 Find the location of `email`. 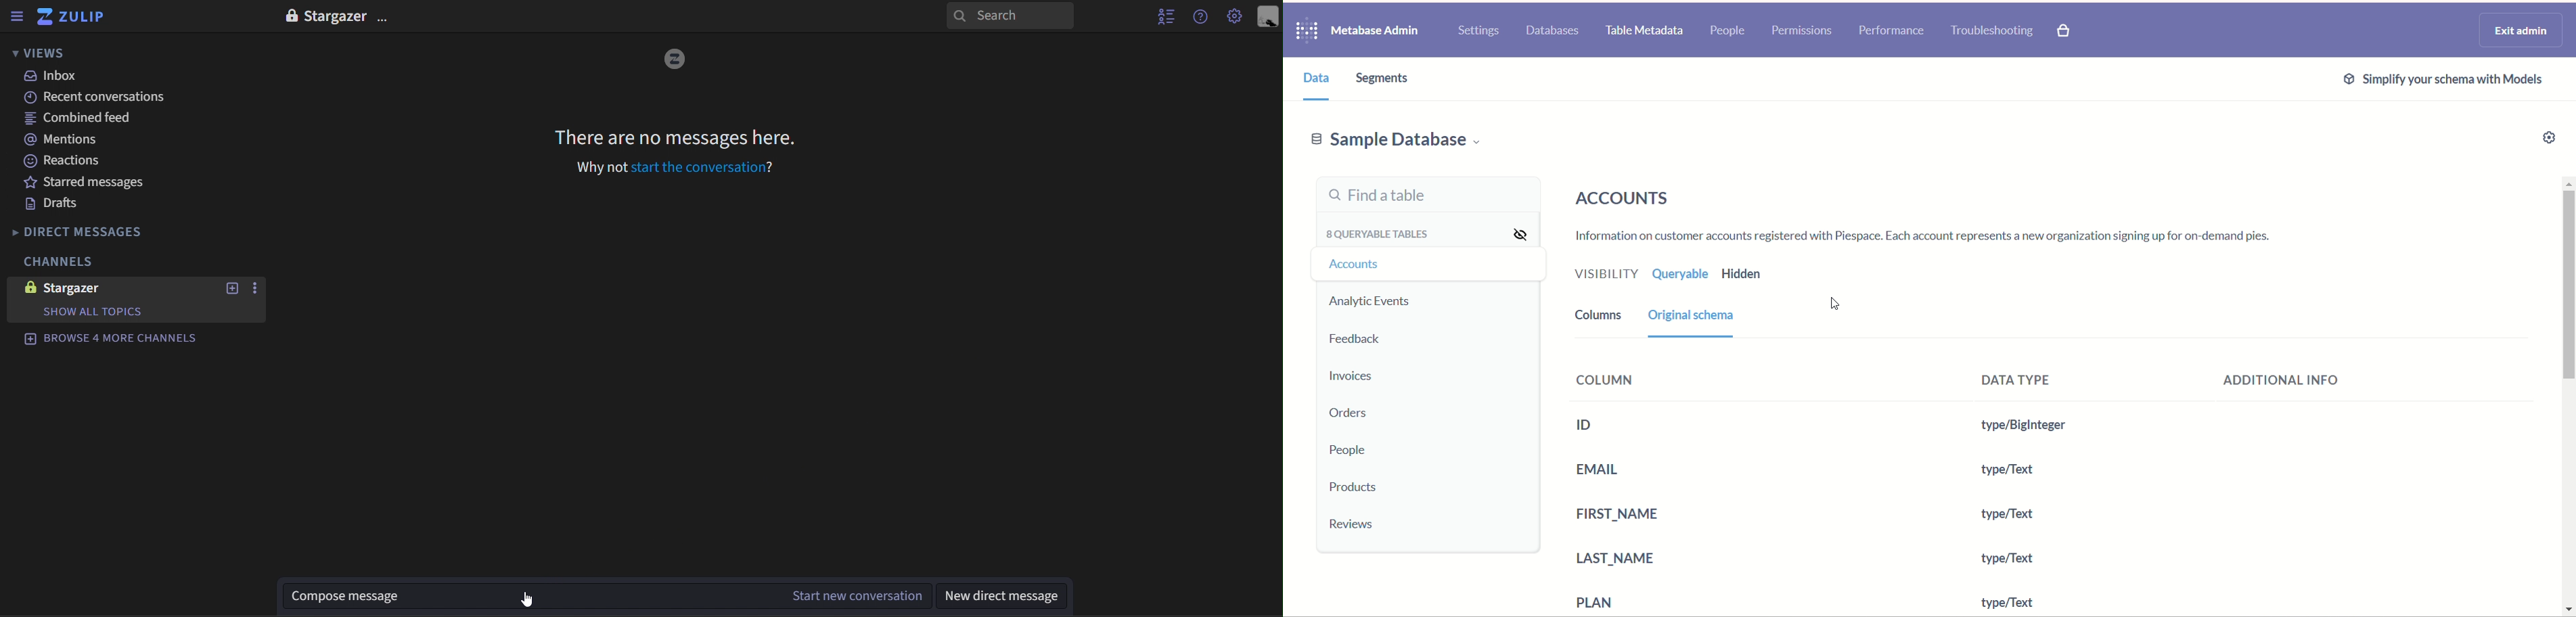

email is located at coordinates (1596, 471).